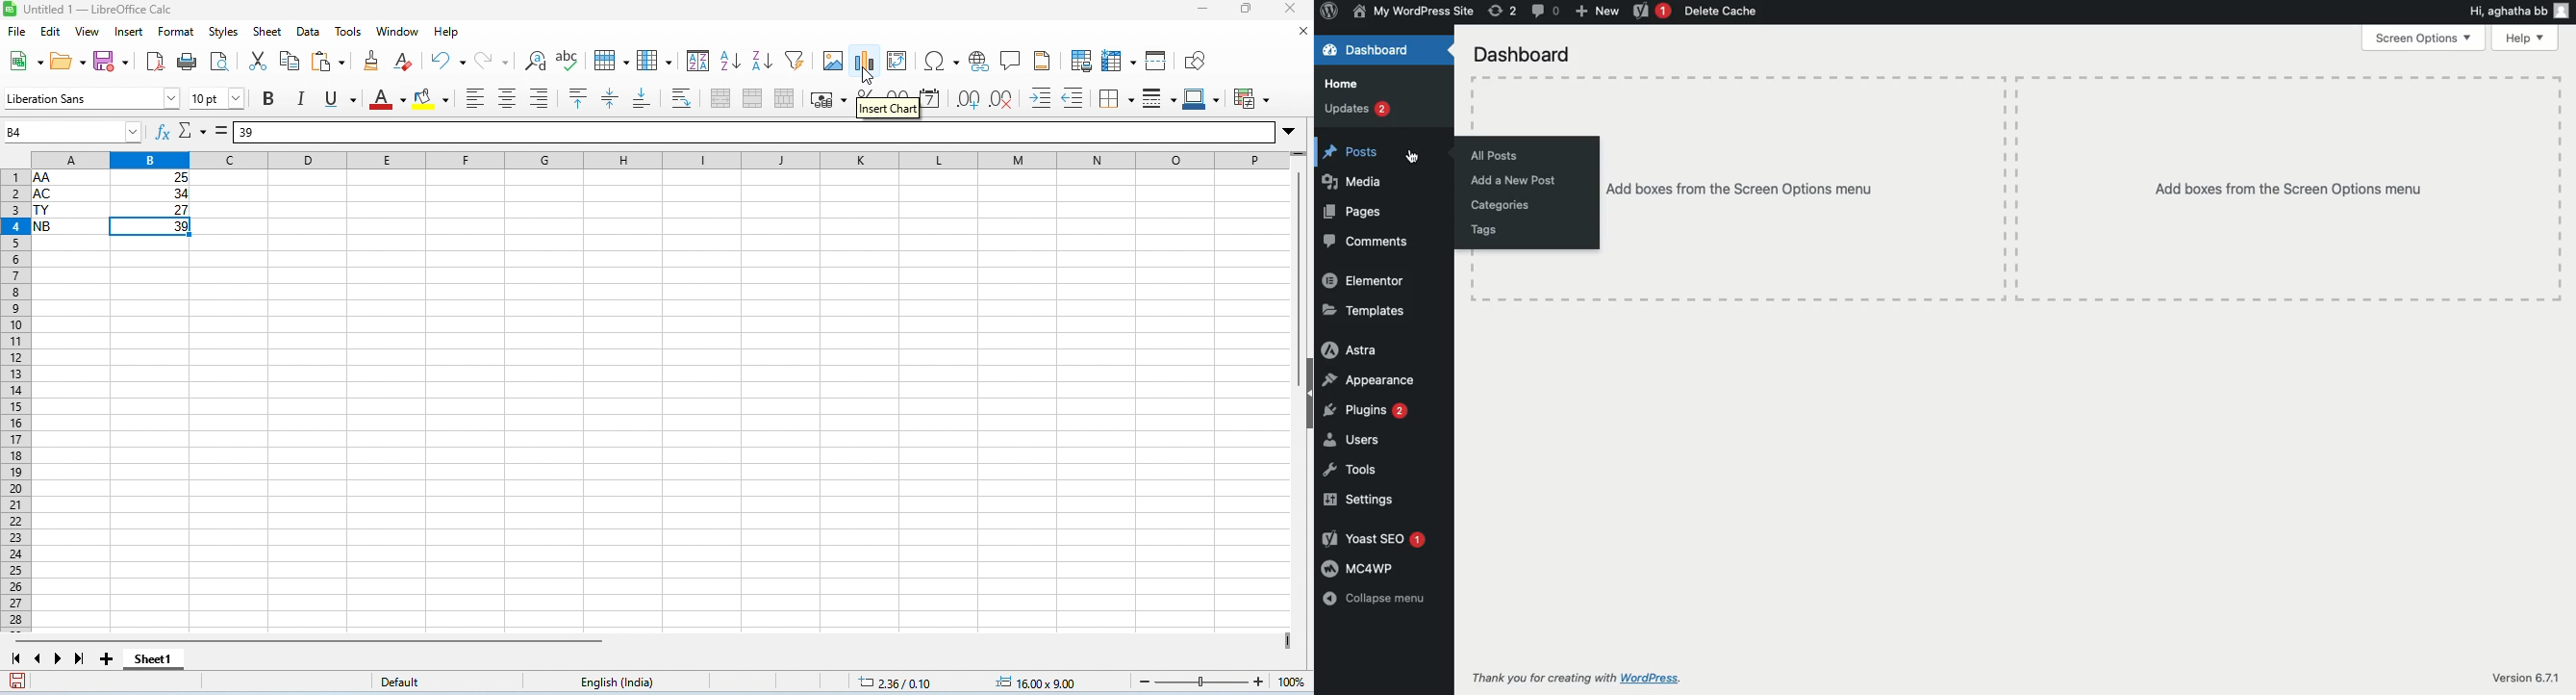  I want to click on insert comment, so click(1012, 61).